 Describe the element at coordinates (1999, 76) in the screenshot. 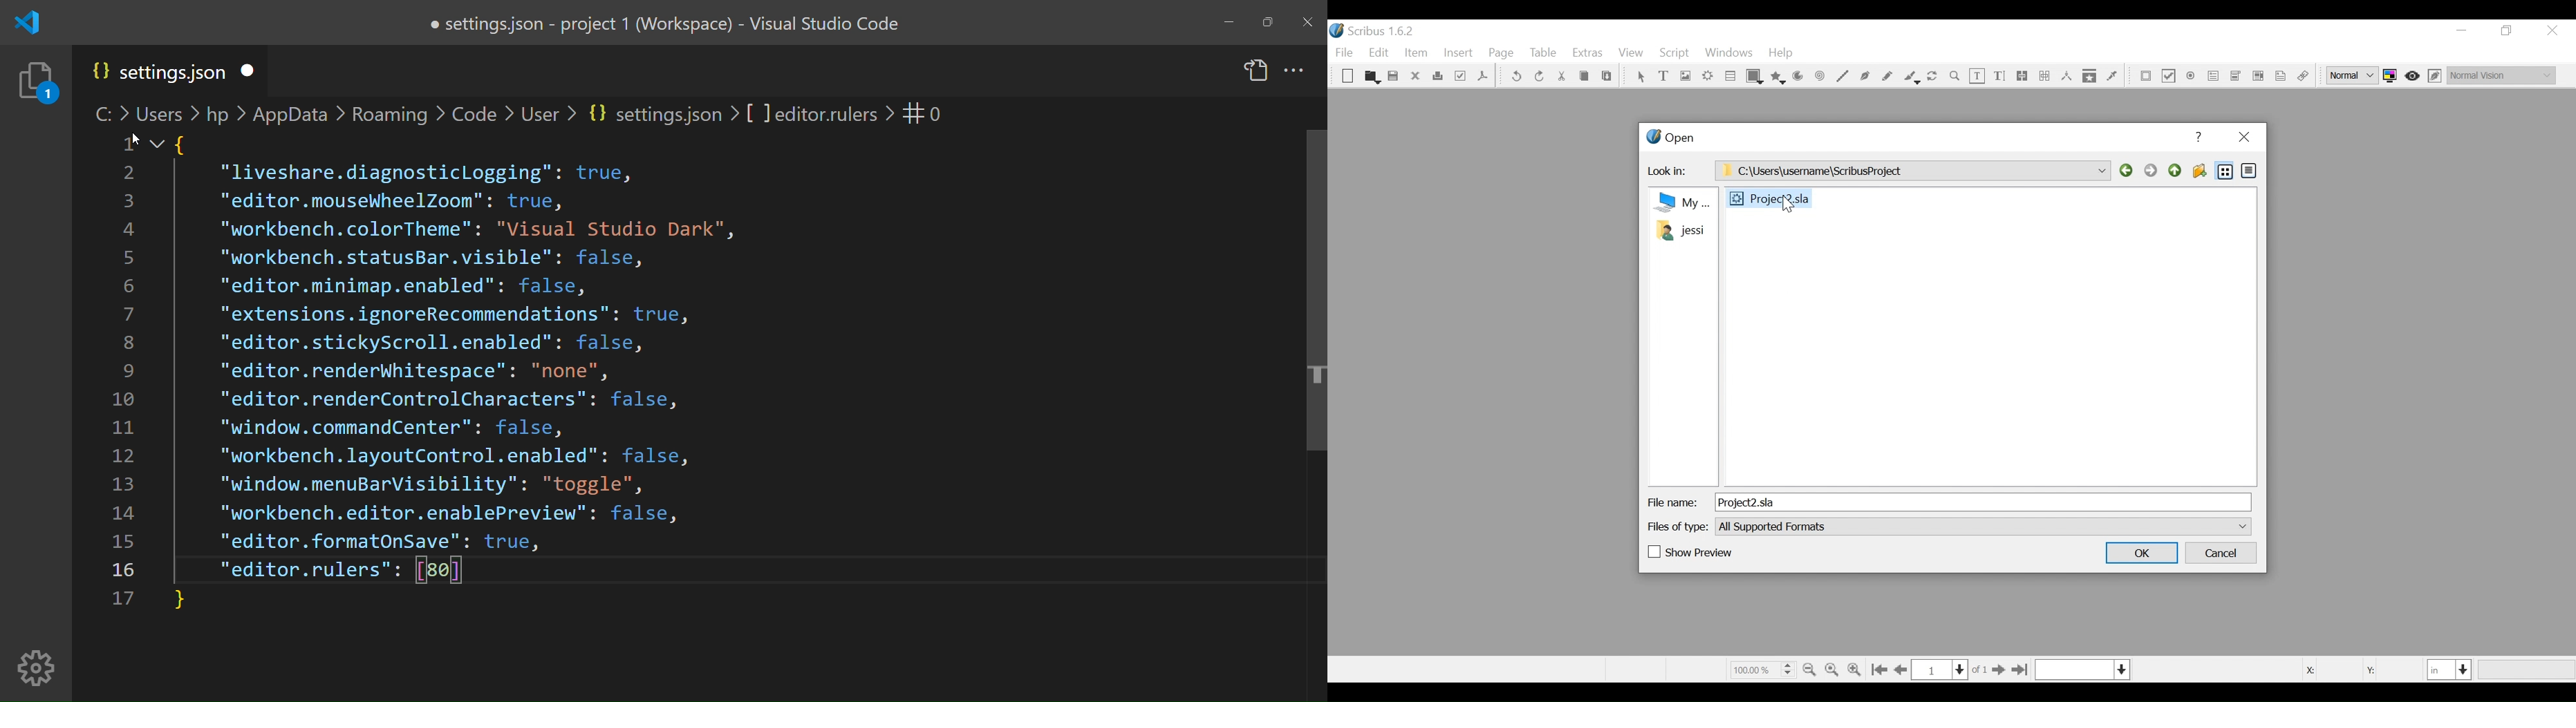

I see `Edit Content Text Story Editor` at that location.